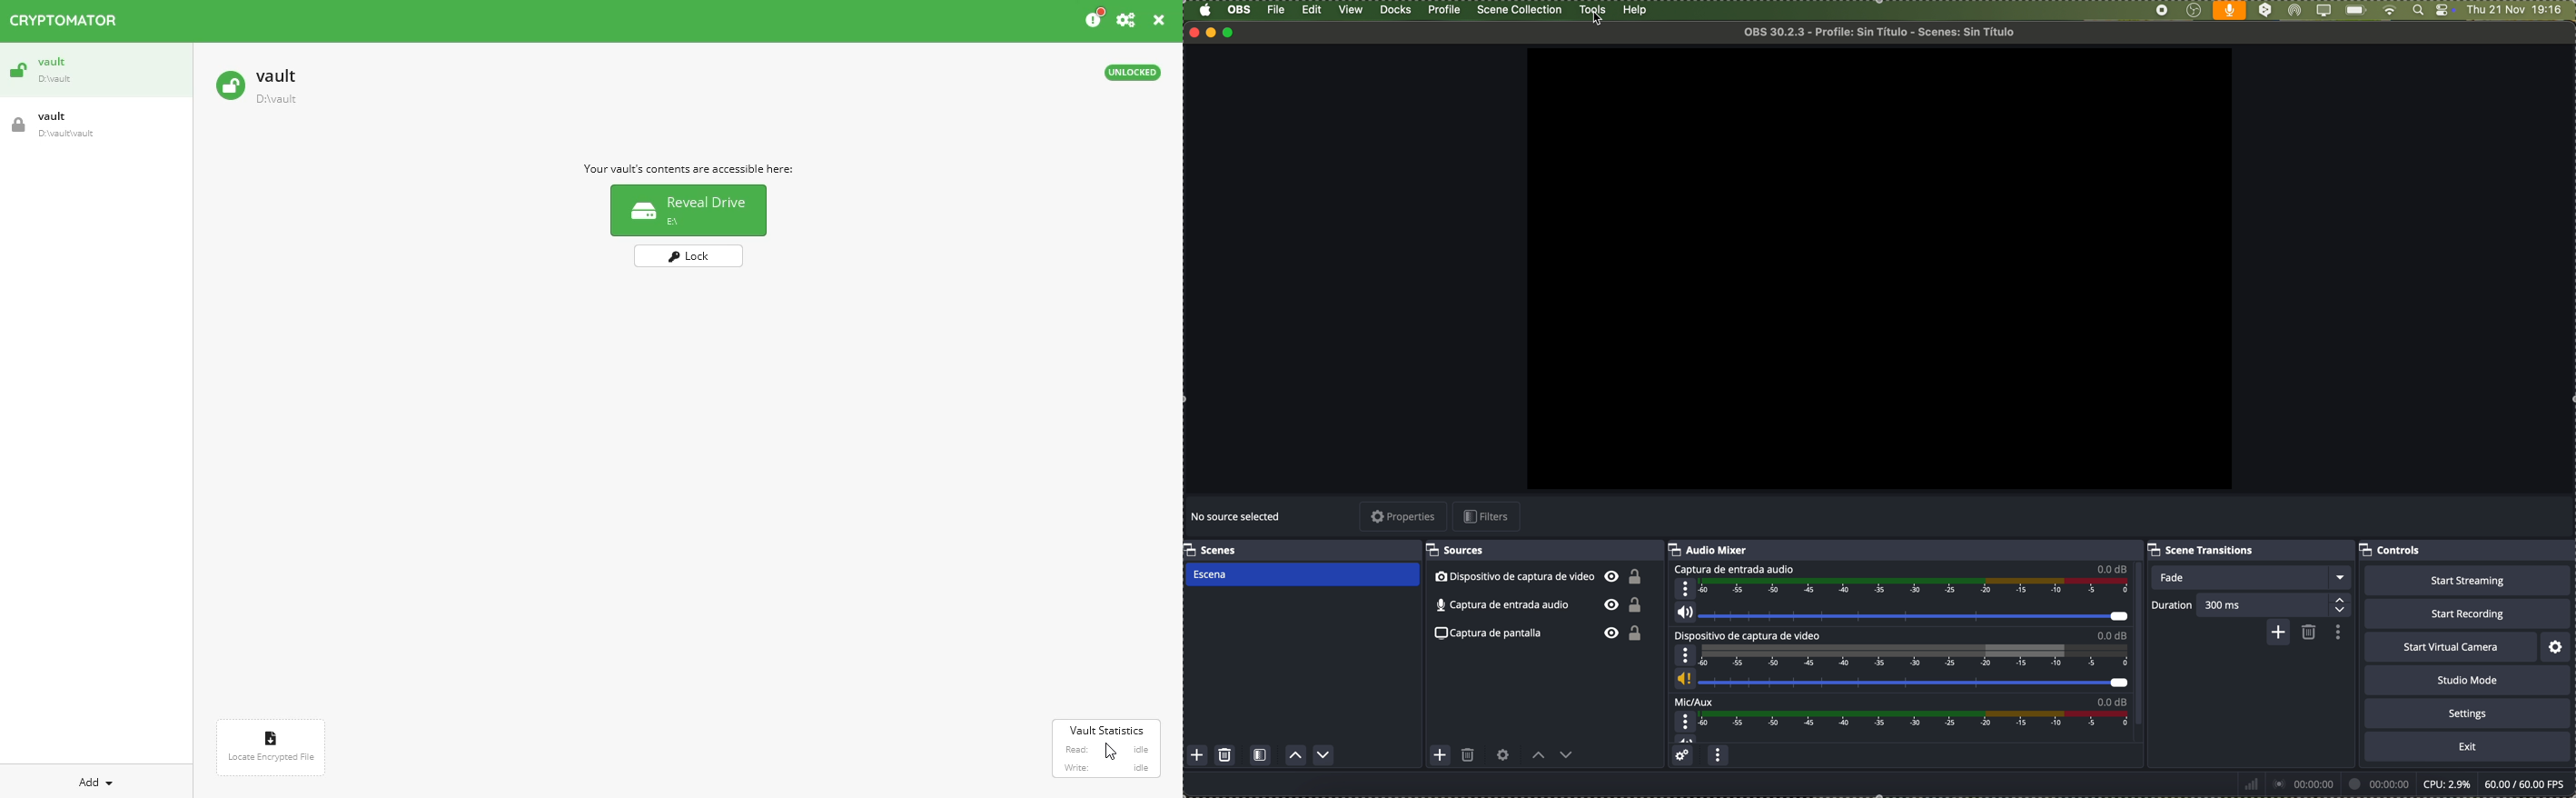  I want to click on studio mode, so click(2469, 680).